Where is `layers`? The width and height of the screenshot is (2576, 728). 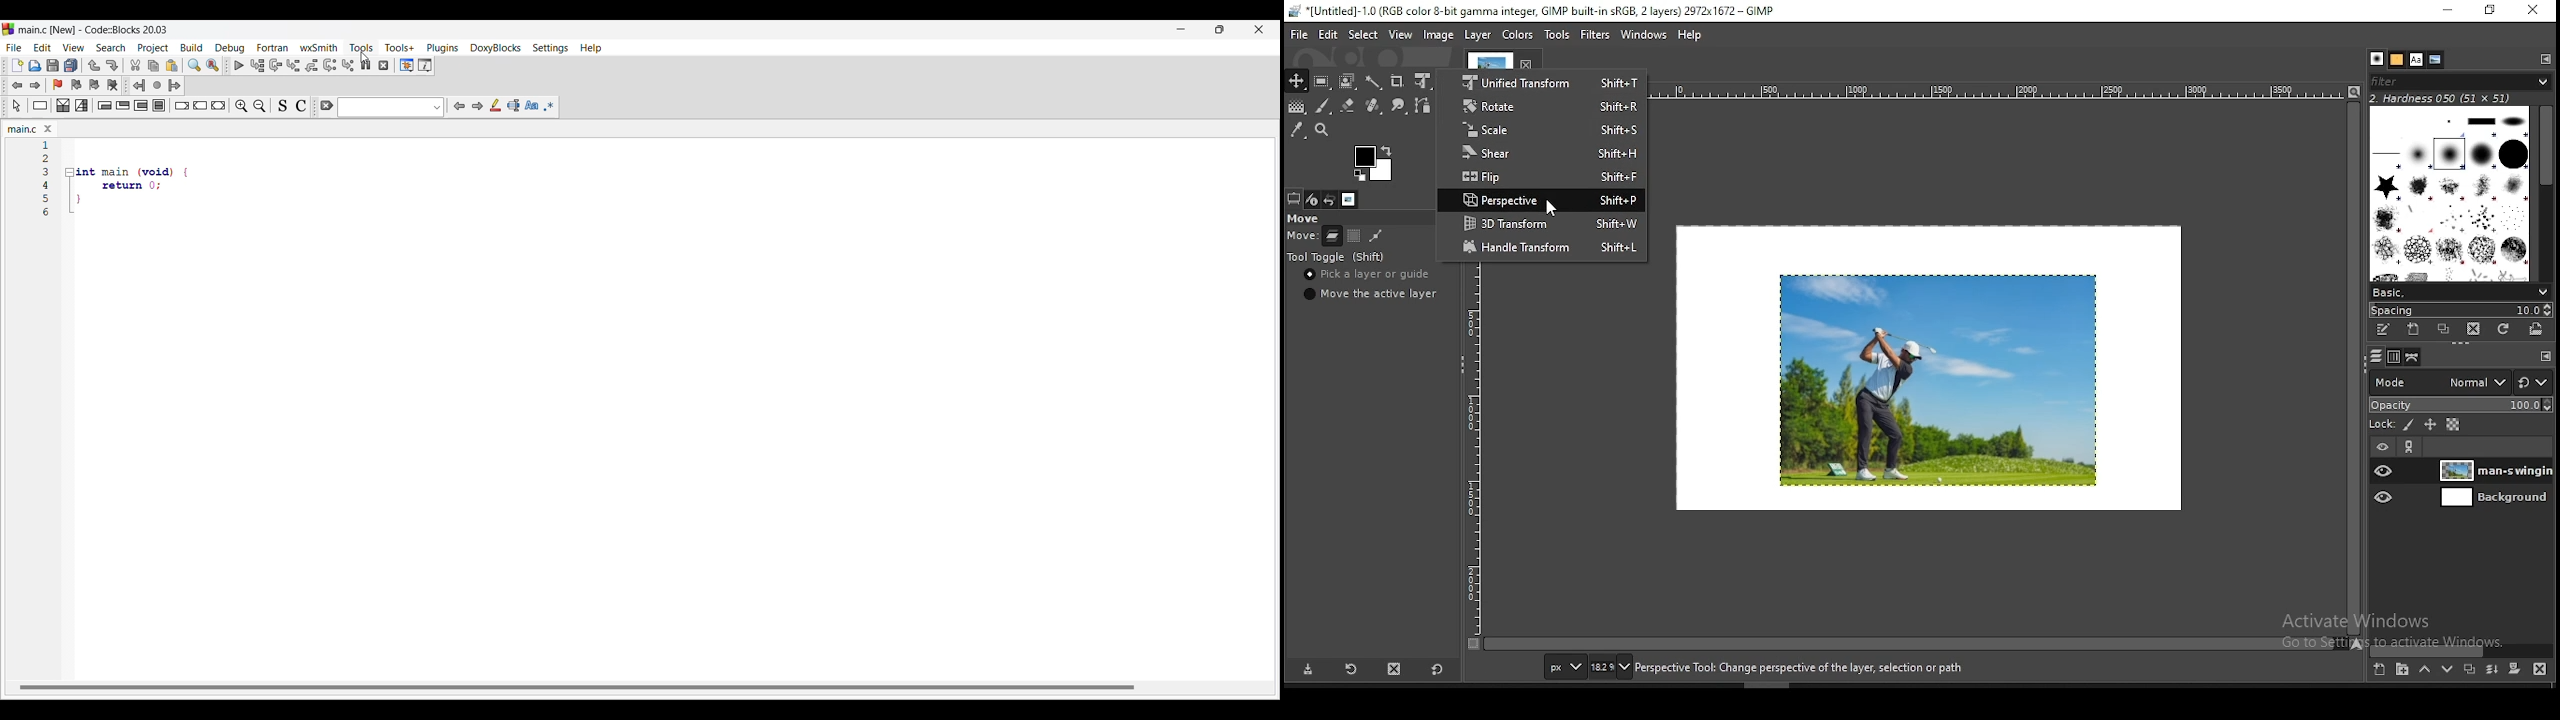
layers is located at coordinates (2376, 358).